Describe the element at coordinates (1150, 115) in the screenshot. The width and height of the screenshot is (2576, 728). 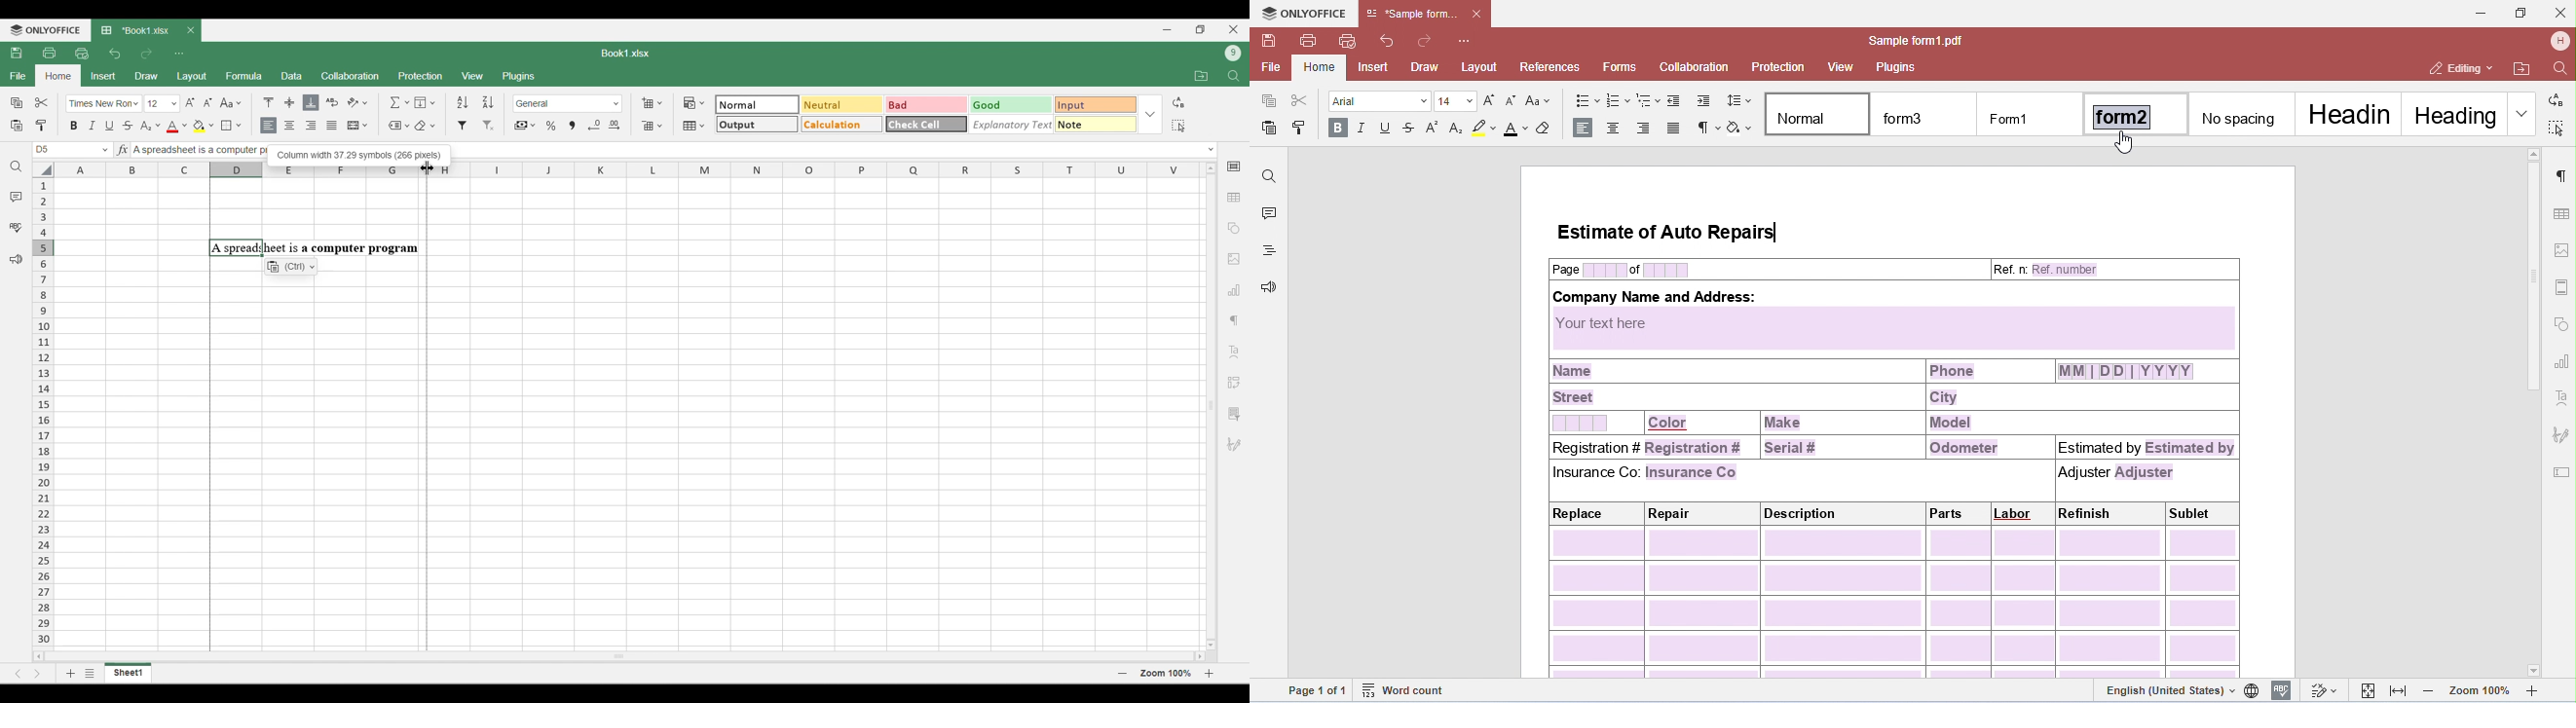
I see `Expand/Collapse` at that location.